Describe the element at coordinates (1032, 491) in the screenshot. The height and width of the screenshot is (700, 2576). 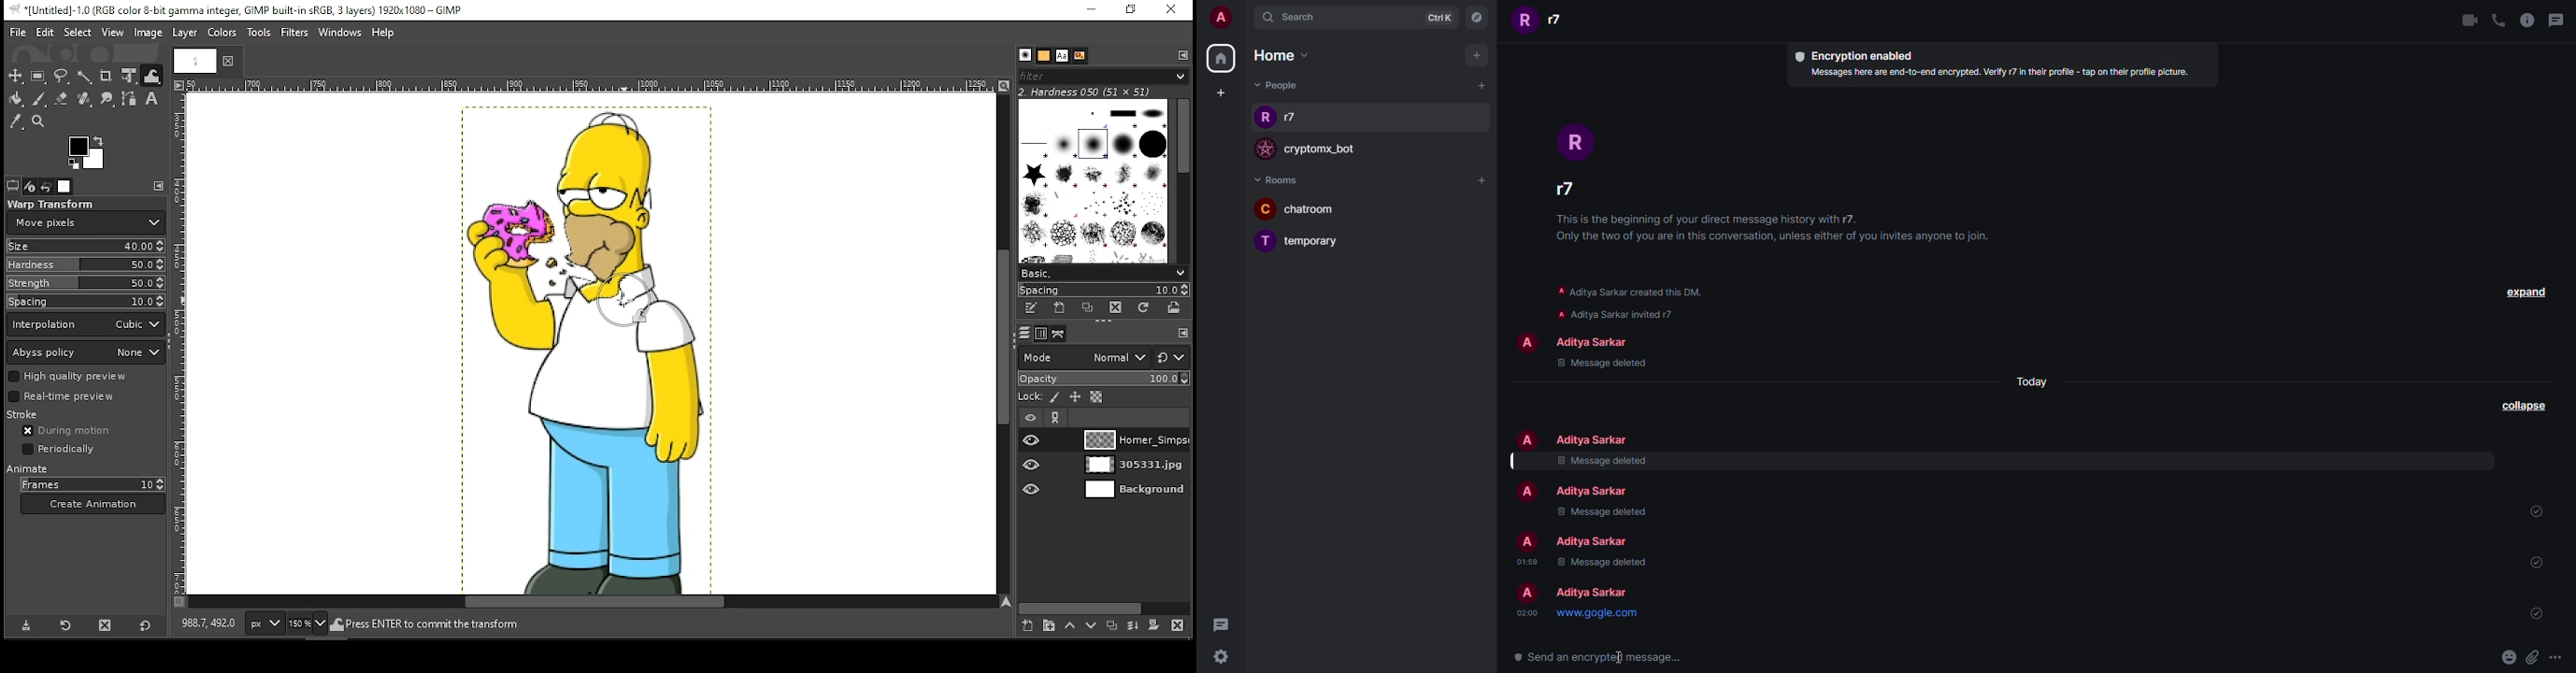
I see `layer visibility on/off` at that location.